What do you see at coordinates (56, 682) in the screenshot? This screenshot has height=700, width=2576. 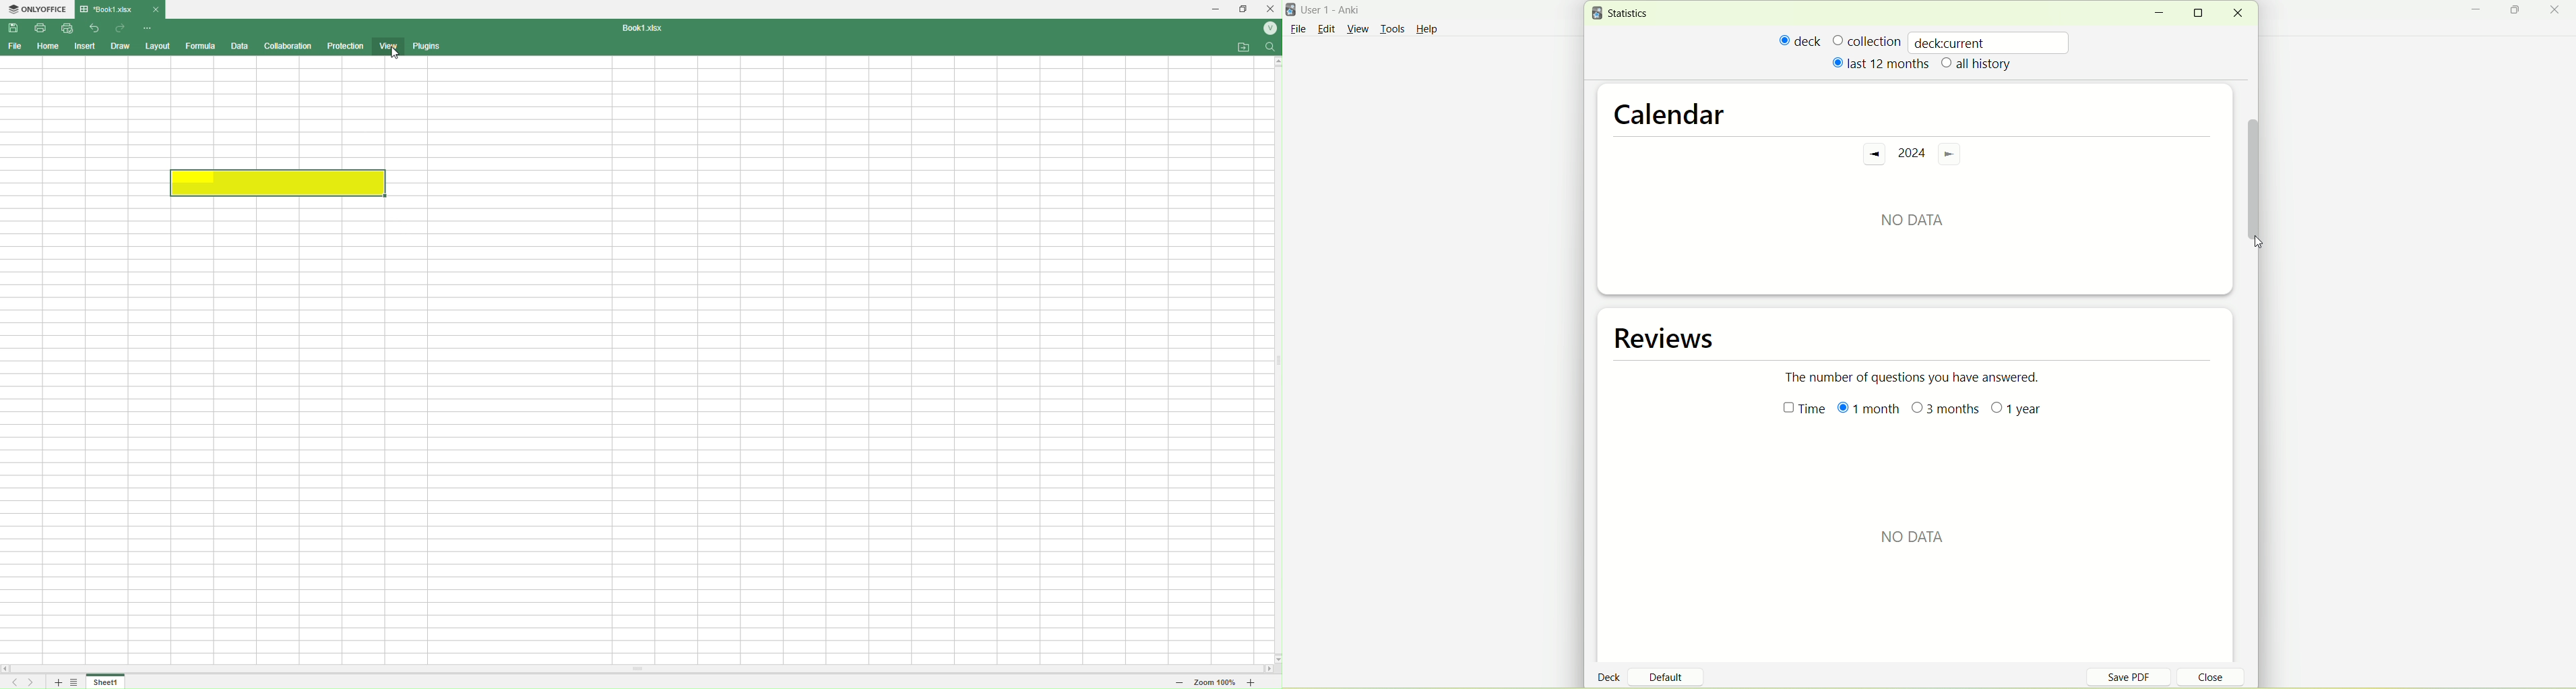 I see `Add sheet` at bounding box center [56, 682].